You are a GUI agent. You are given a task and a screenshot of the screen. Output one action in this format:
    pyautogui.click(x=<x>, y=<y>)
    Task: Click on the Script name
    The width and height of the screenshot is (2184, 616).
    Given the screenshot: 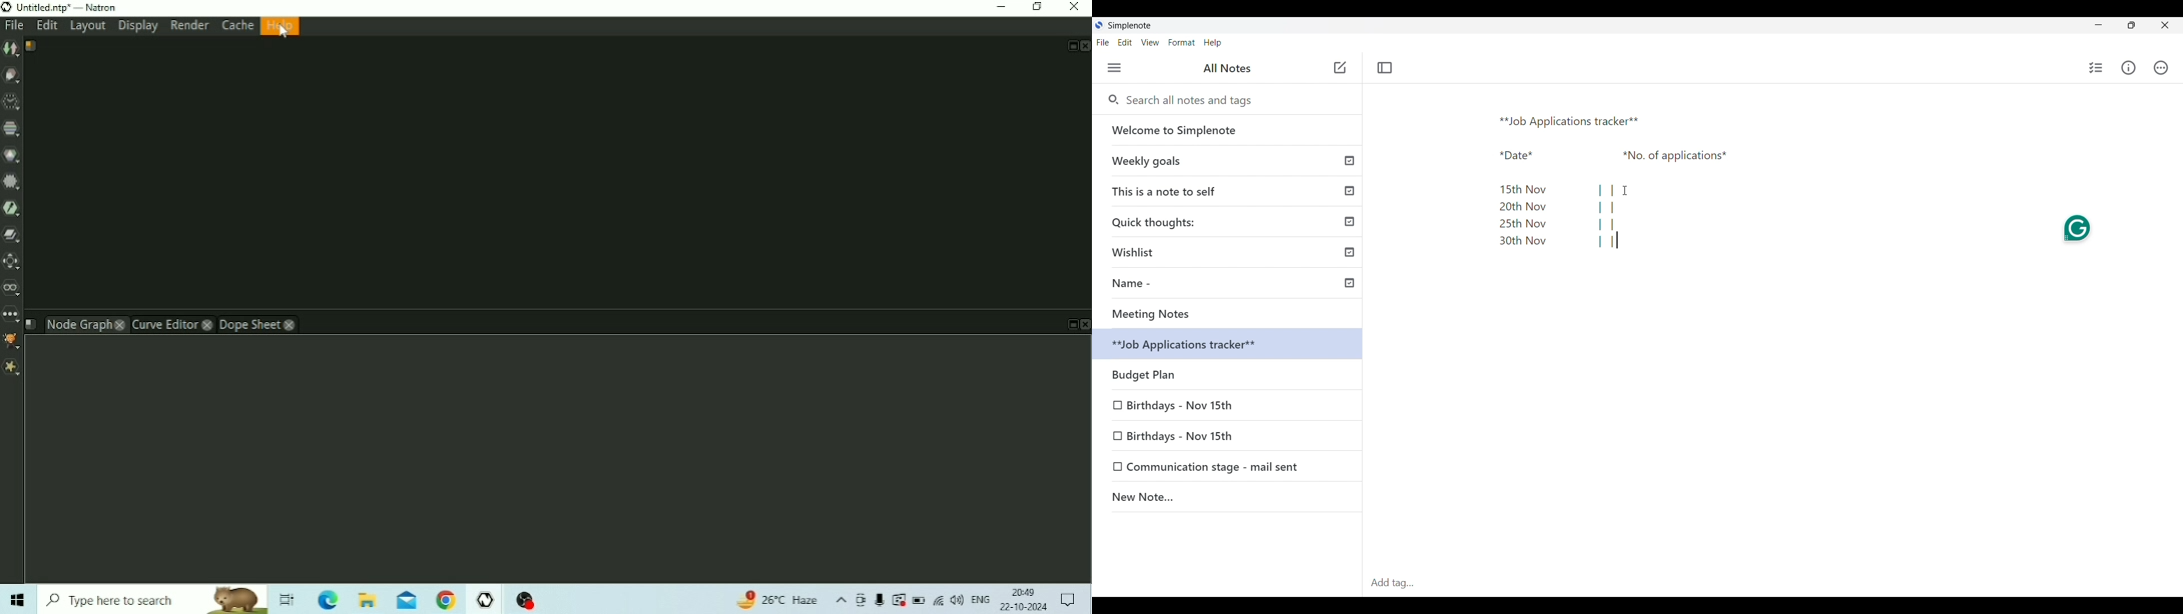 What is the action you would take?
    pyautogui.click(x=32, y=325)
    